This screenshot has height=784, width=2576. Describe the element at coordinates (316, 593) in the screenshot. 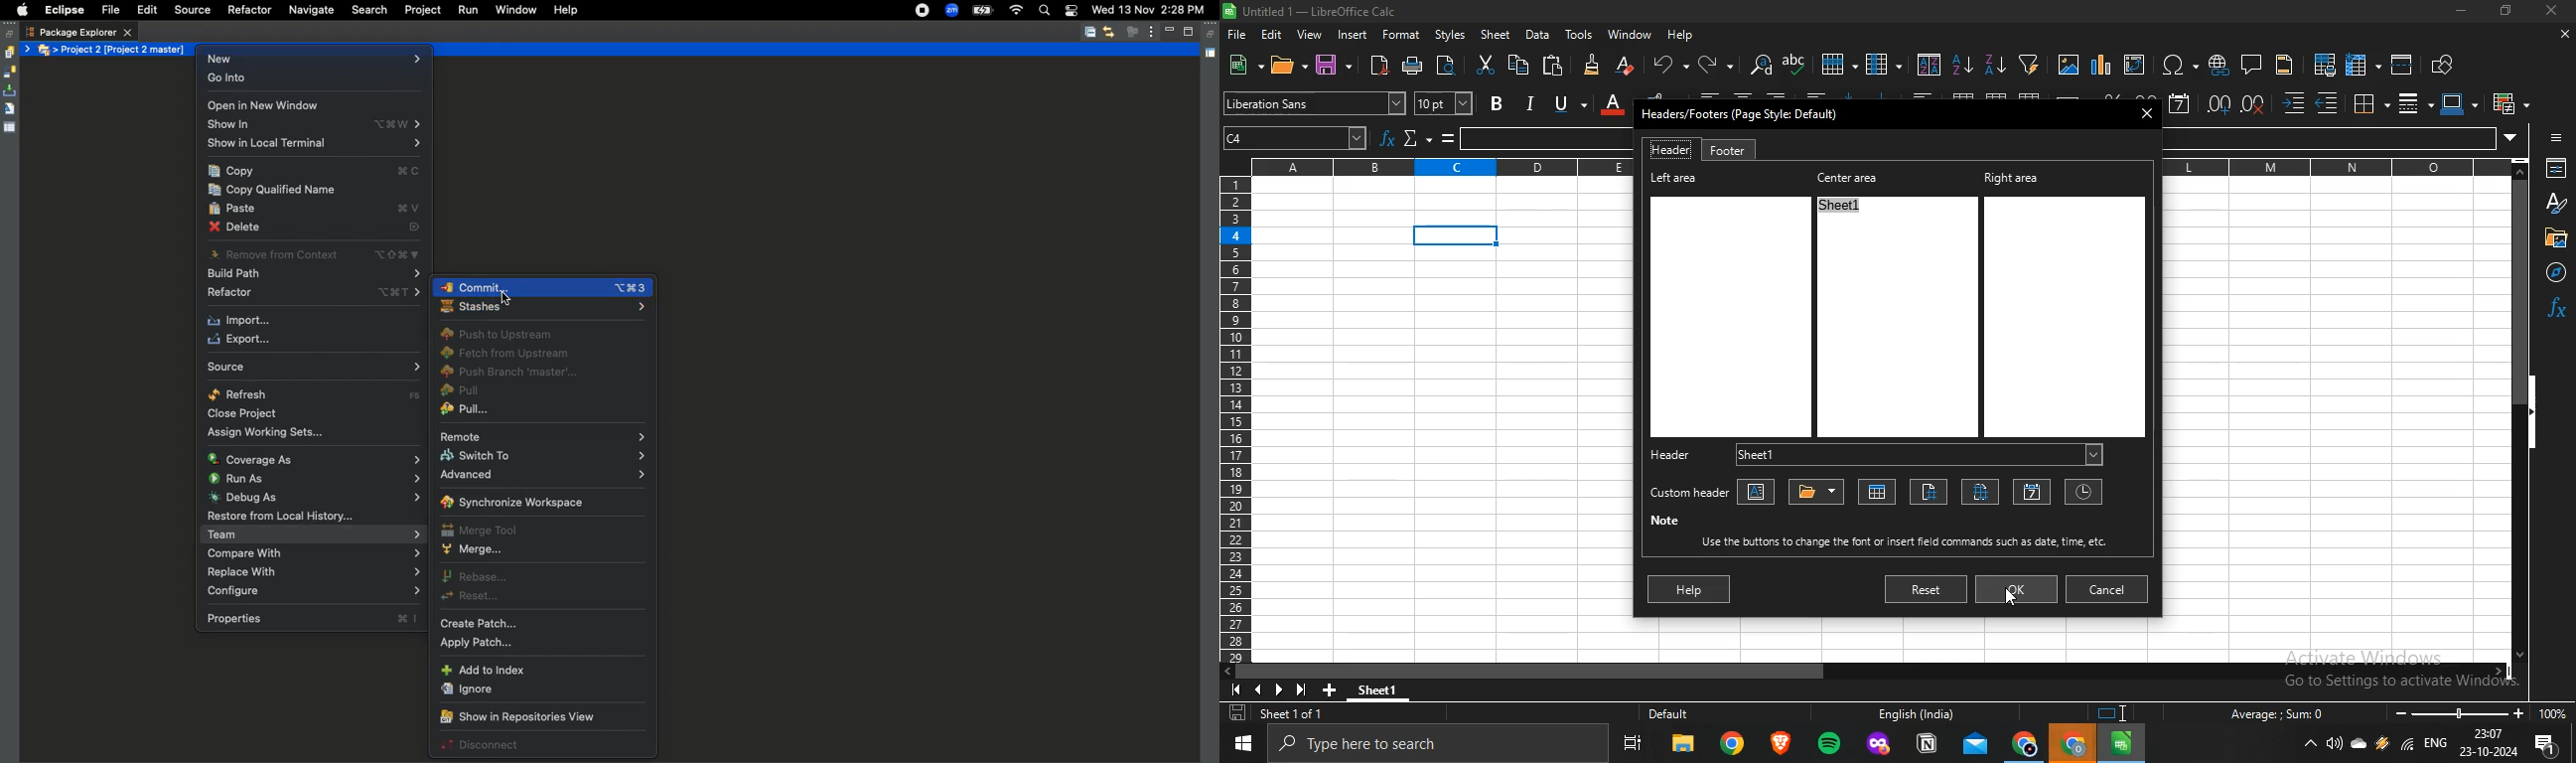

I see `Configure` at that location.